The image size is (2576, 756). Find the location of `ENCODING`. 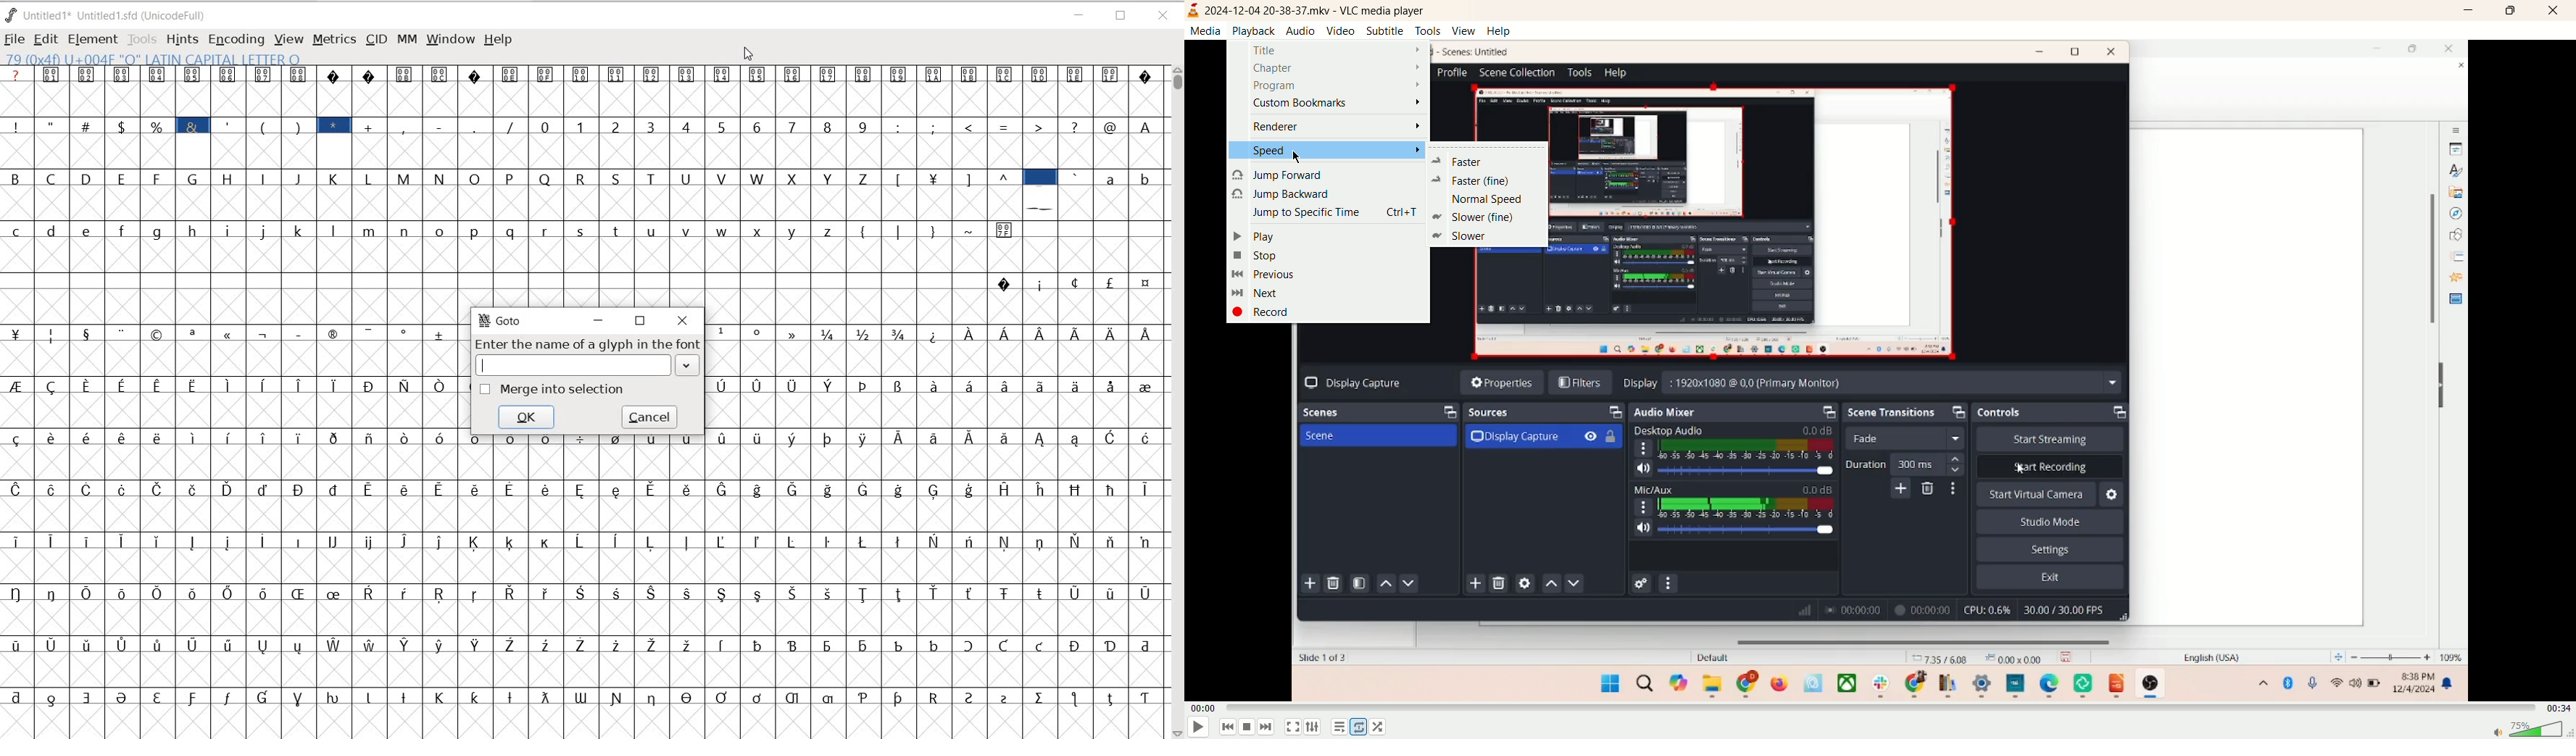

ENCODING is located at coordinates (235, 40).